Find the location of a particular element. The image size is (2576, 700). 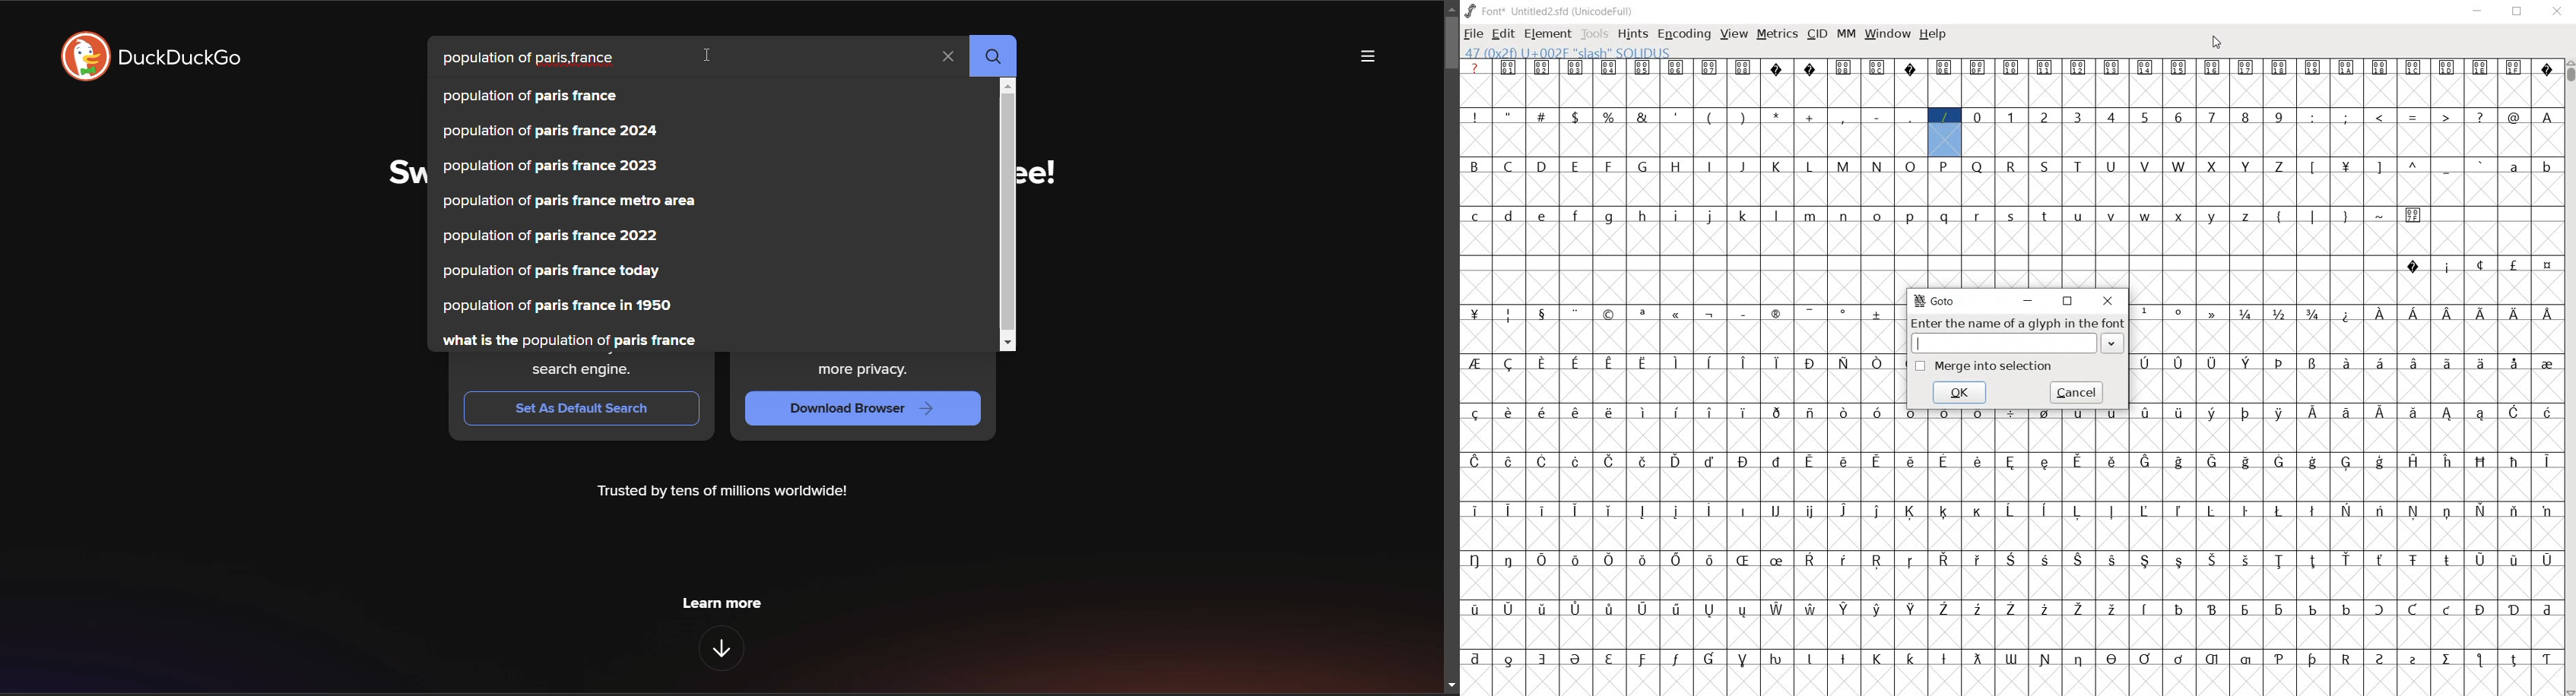

glyph is located at coordinates (2548, 266).